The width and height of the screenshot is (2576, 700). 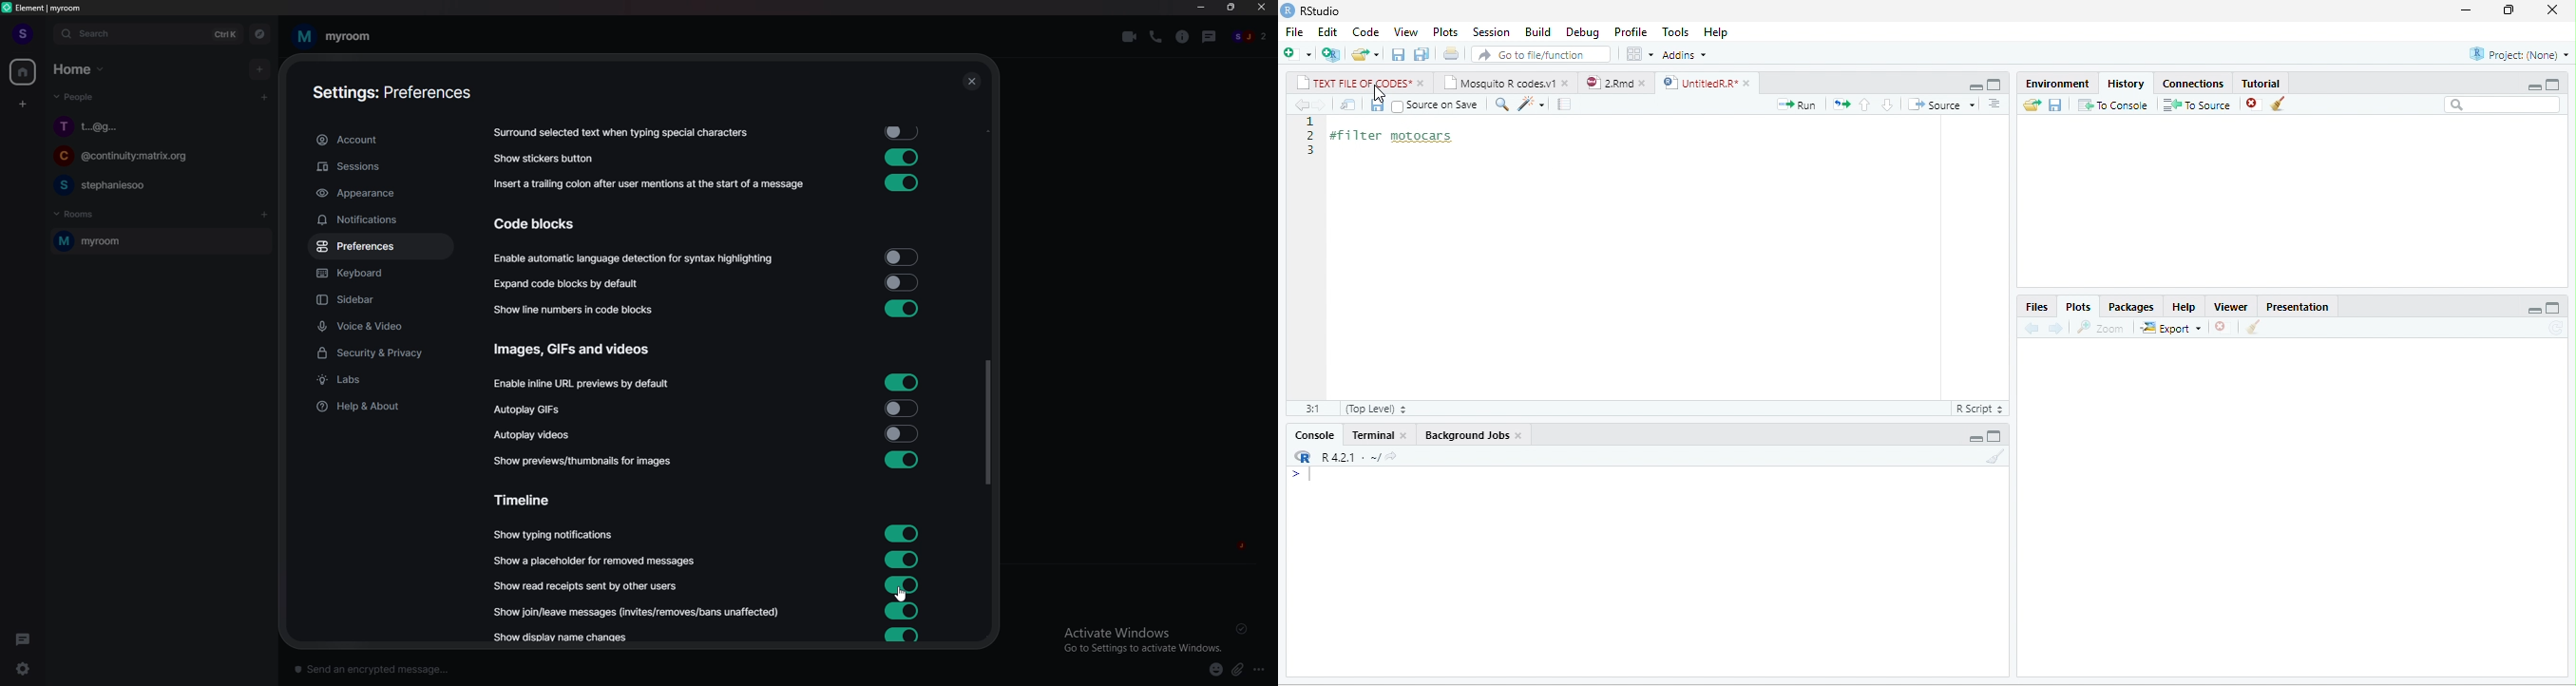 What do you see at coordinates (1975, 438) in the screenshot?
I see `minimize` at bounding box center [1975, 438].